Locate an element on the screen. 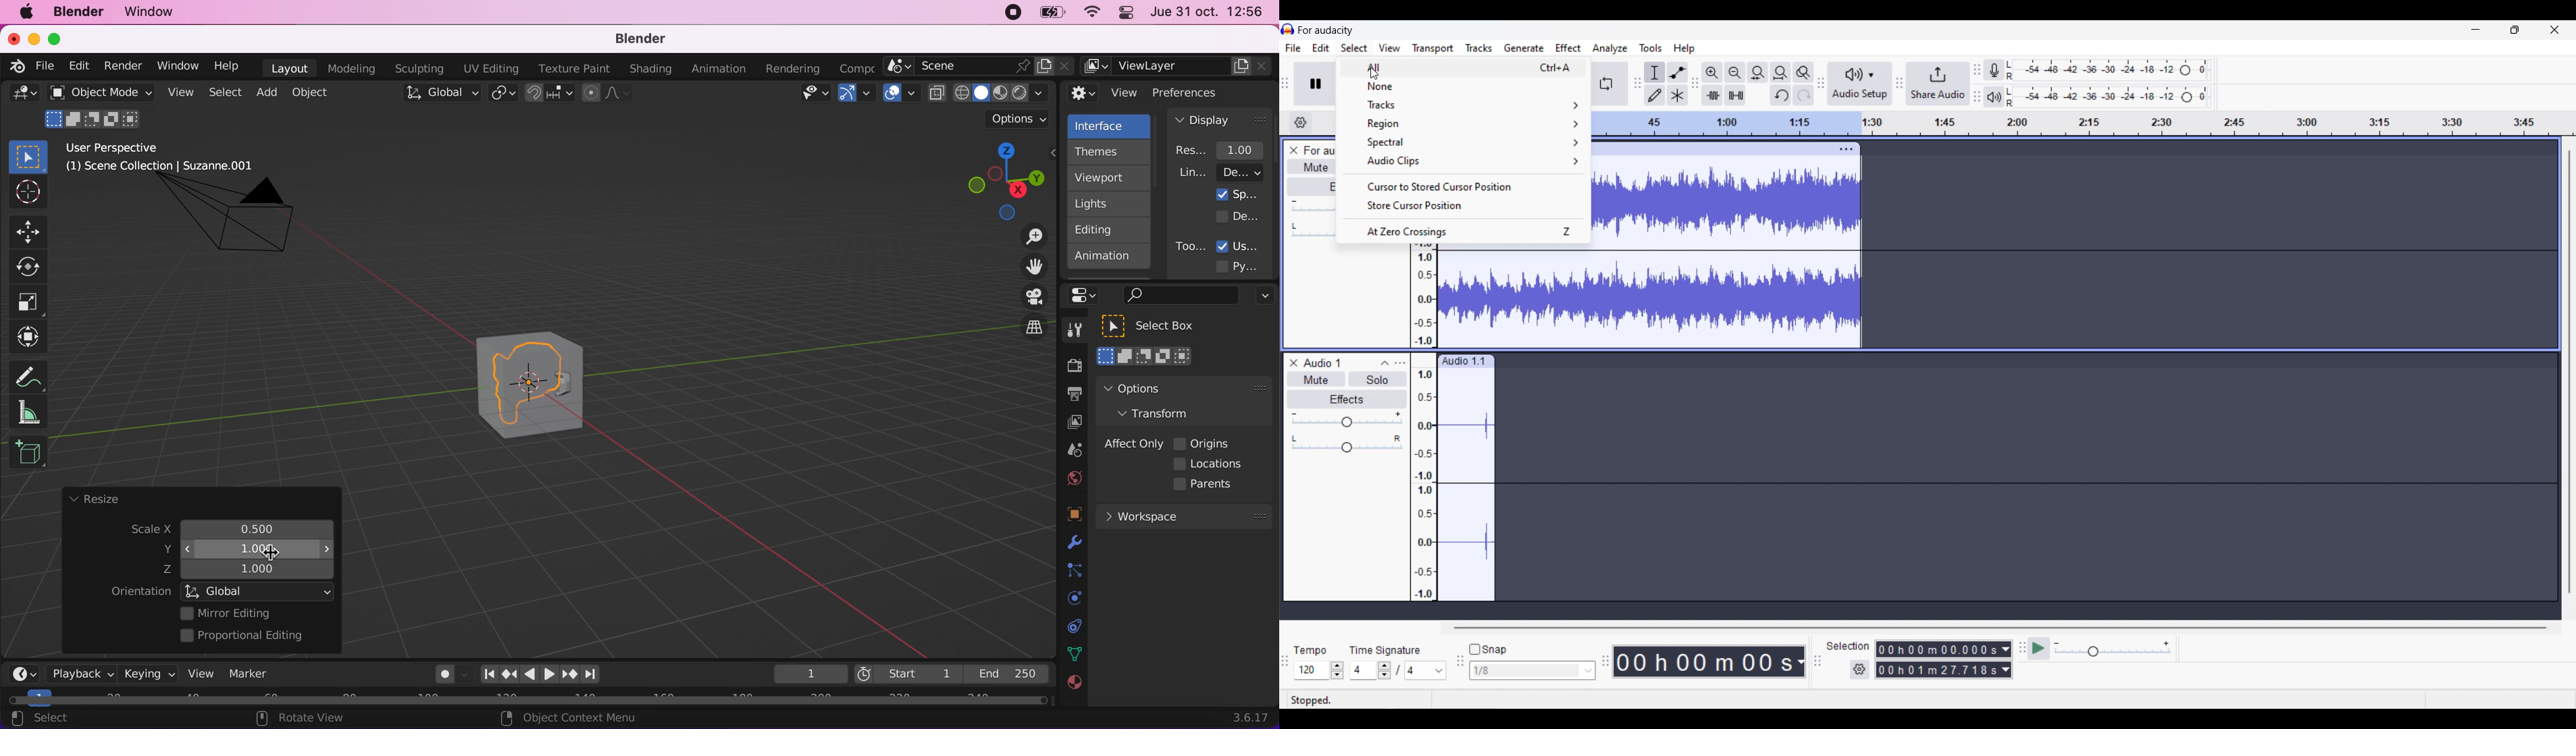 This screenshot has height=756, width=2576. Mute is located at coordinates (1310, 167).